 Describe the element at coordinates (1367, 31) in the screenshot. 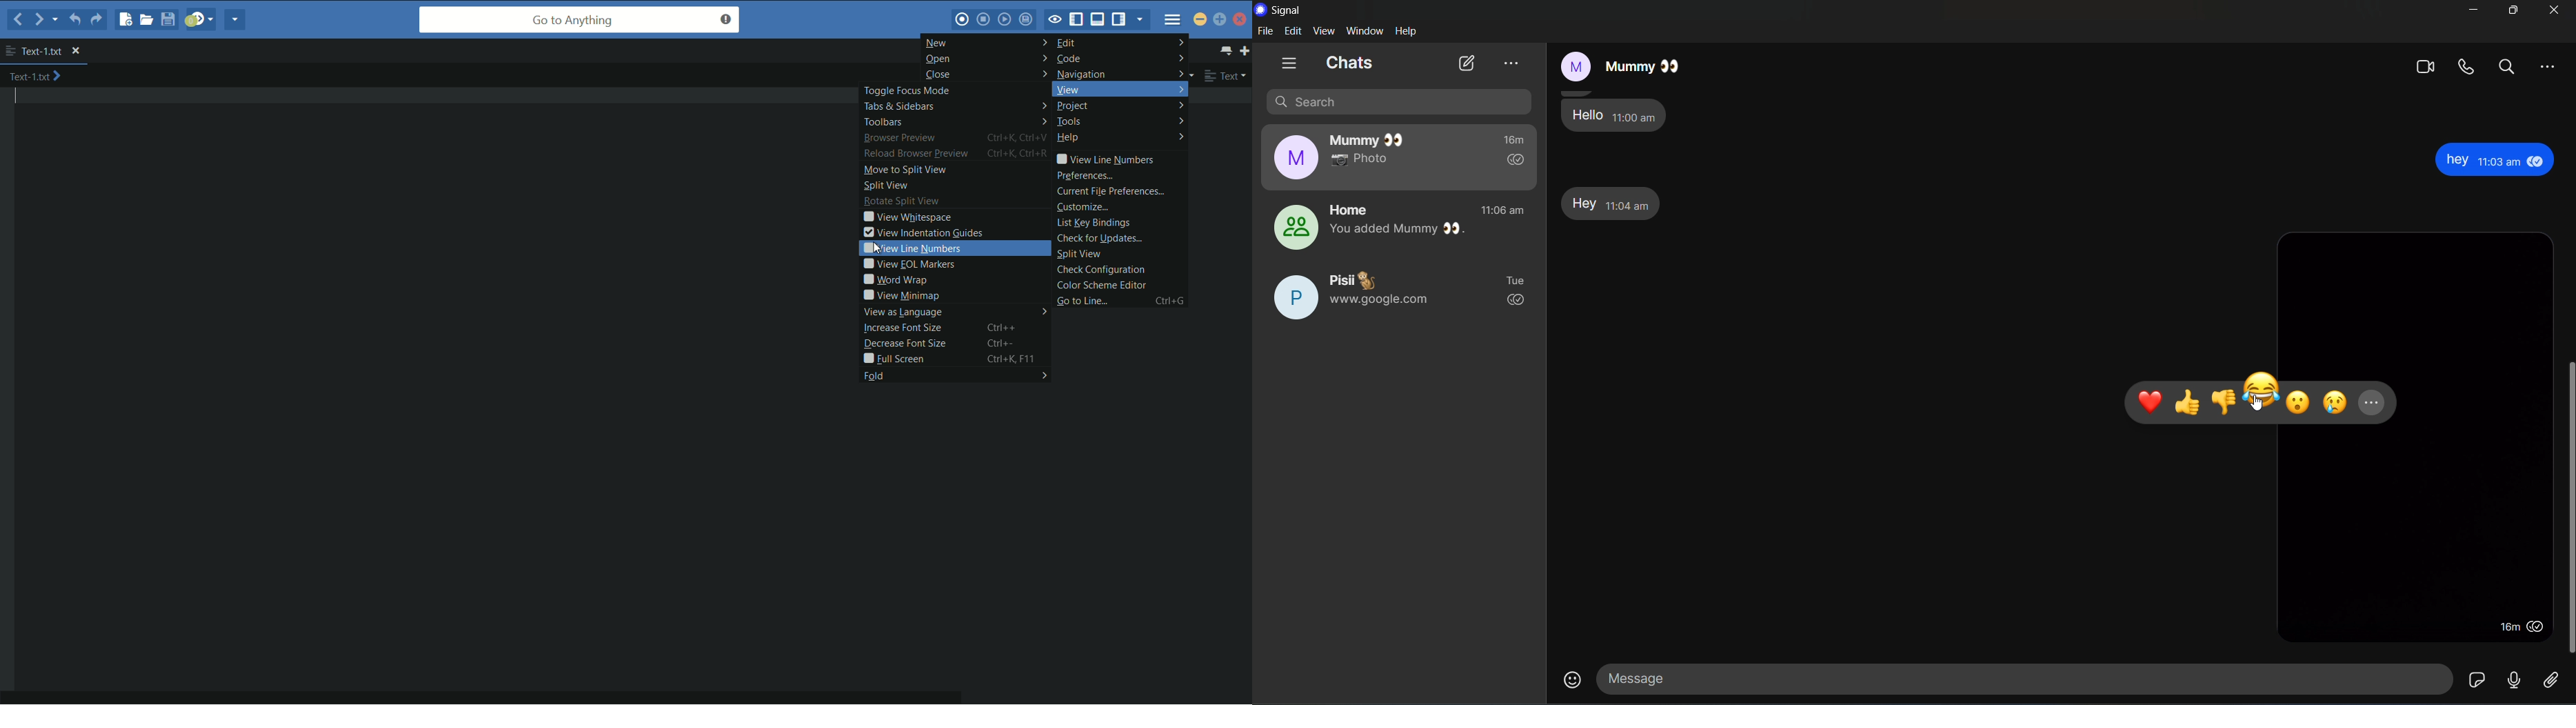

I see `window` at that location.